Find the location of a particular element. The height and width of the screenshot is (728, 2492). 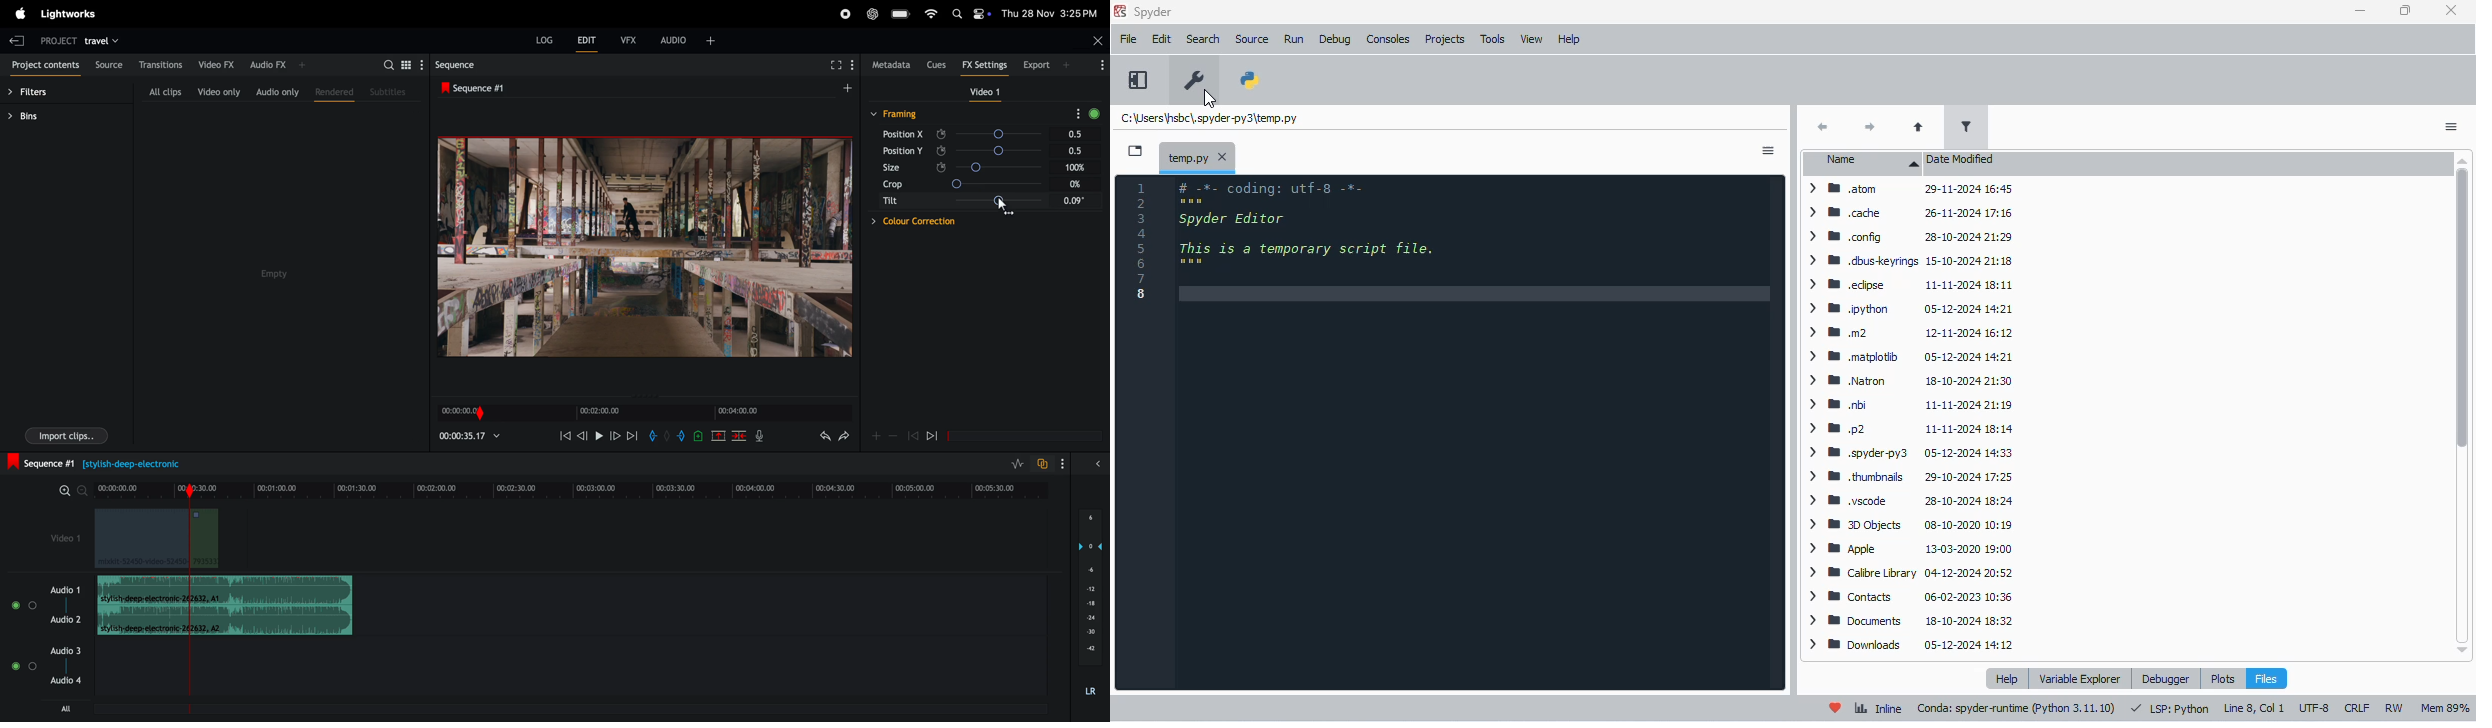

tools is located at coordinates (1492, 39).